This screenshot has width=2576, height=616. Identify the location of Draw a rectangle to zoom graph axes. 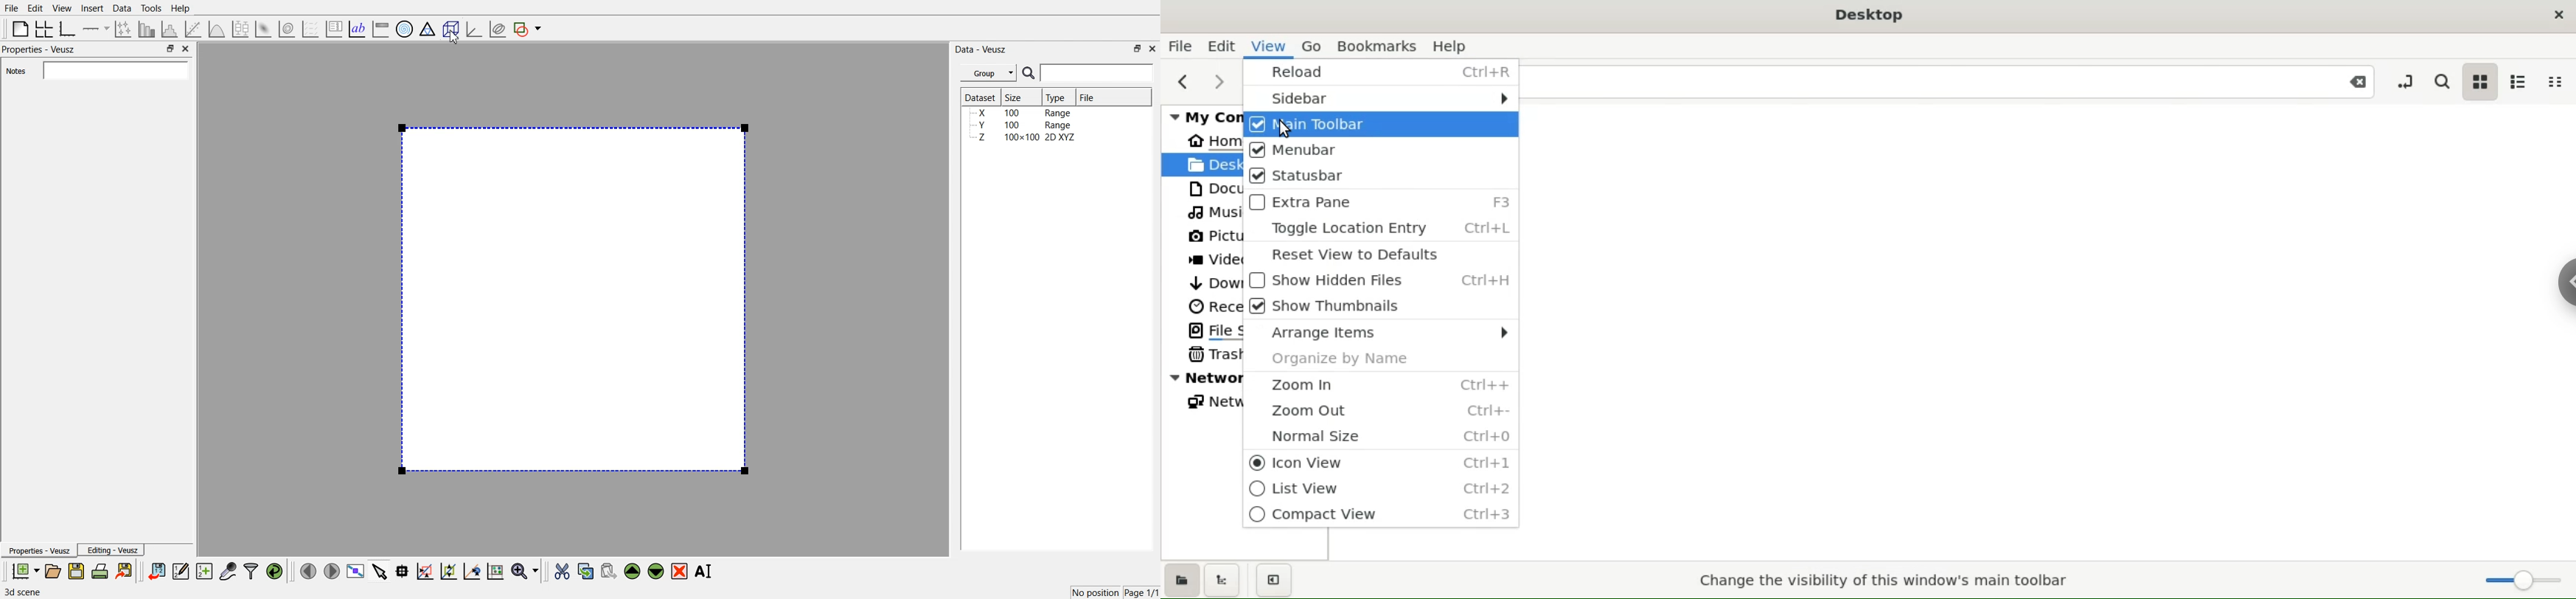
(425, 571).